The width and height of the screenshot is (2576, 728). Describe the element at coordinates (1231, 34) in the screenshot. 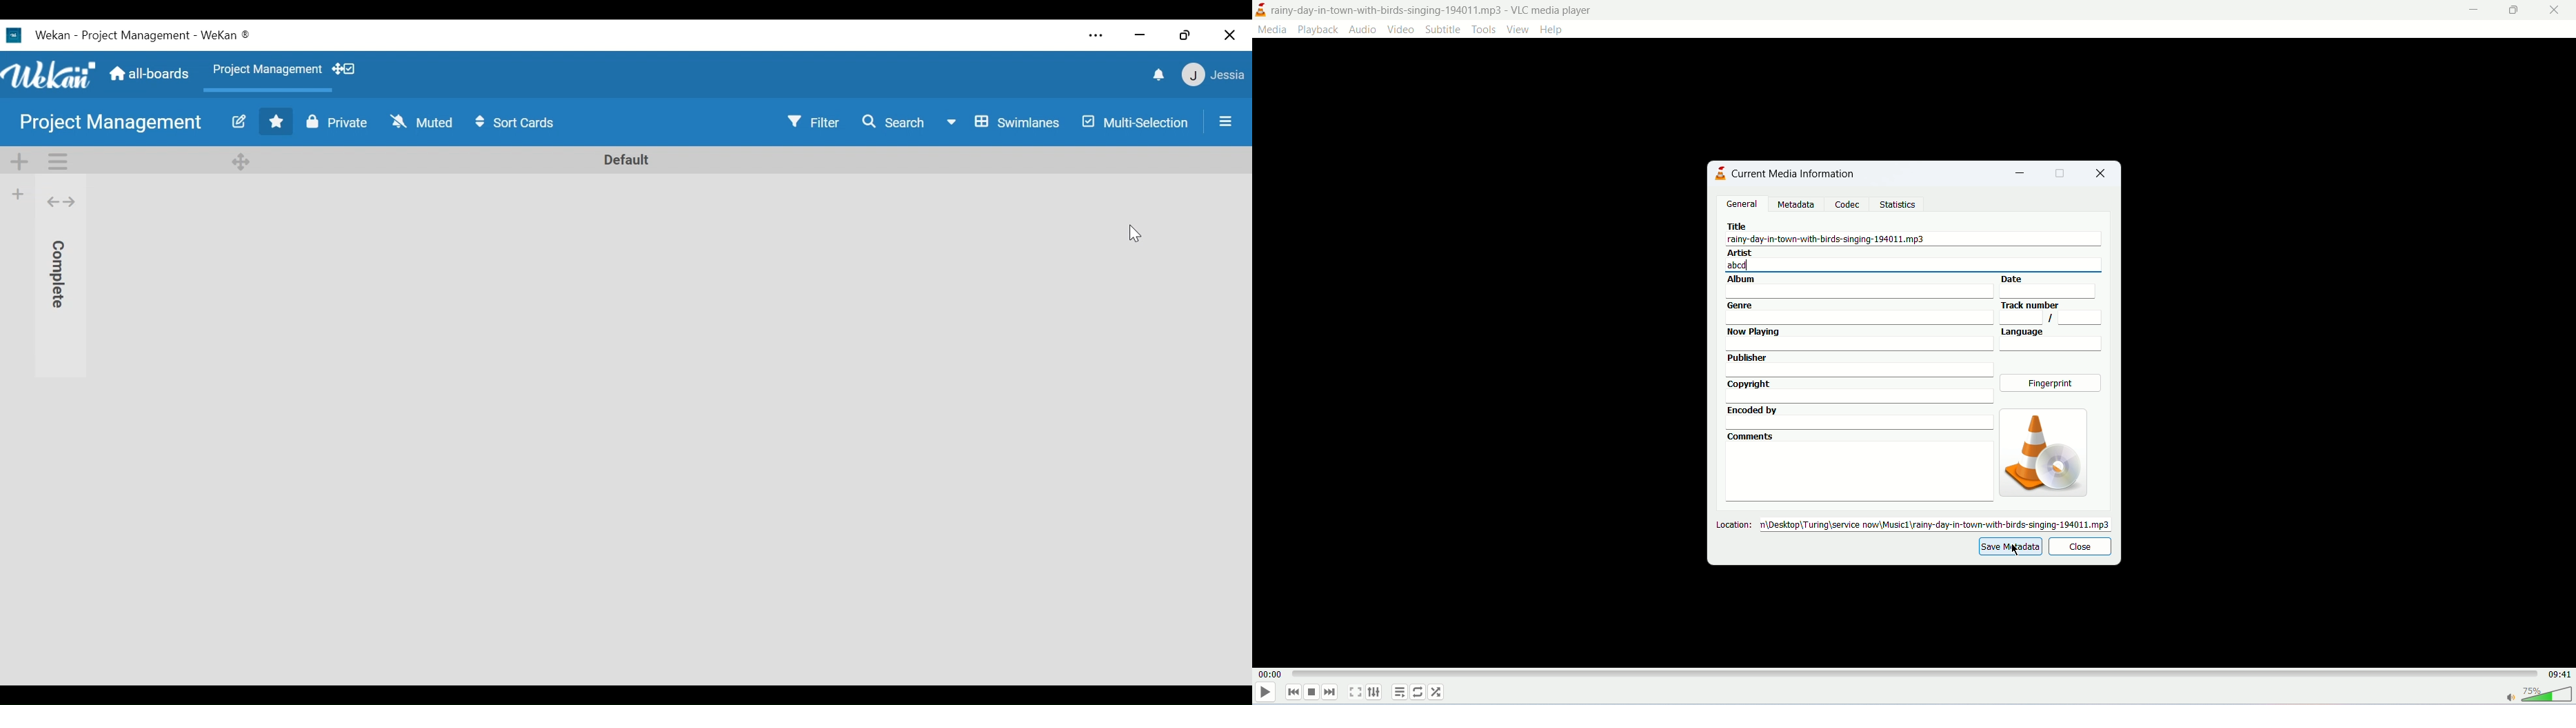

I see `Close` at that location.